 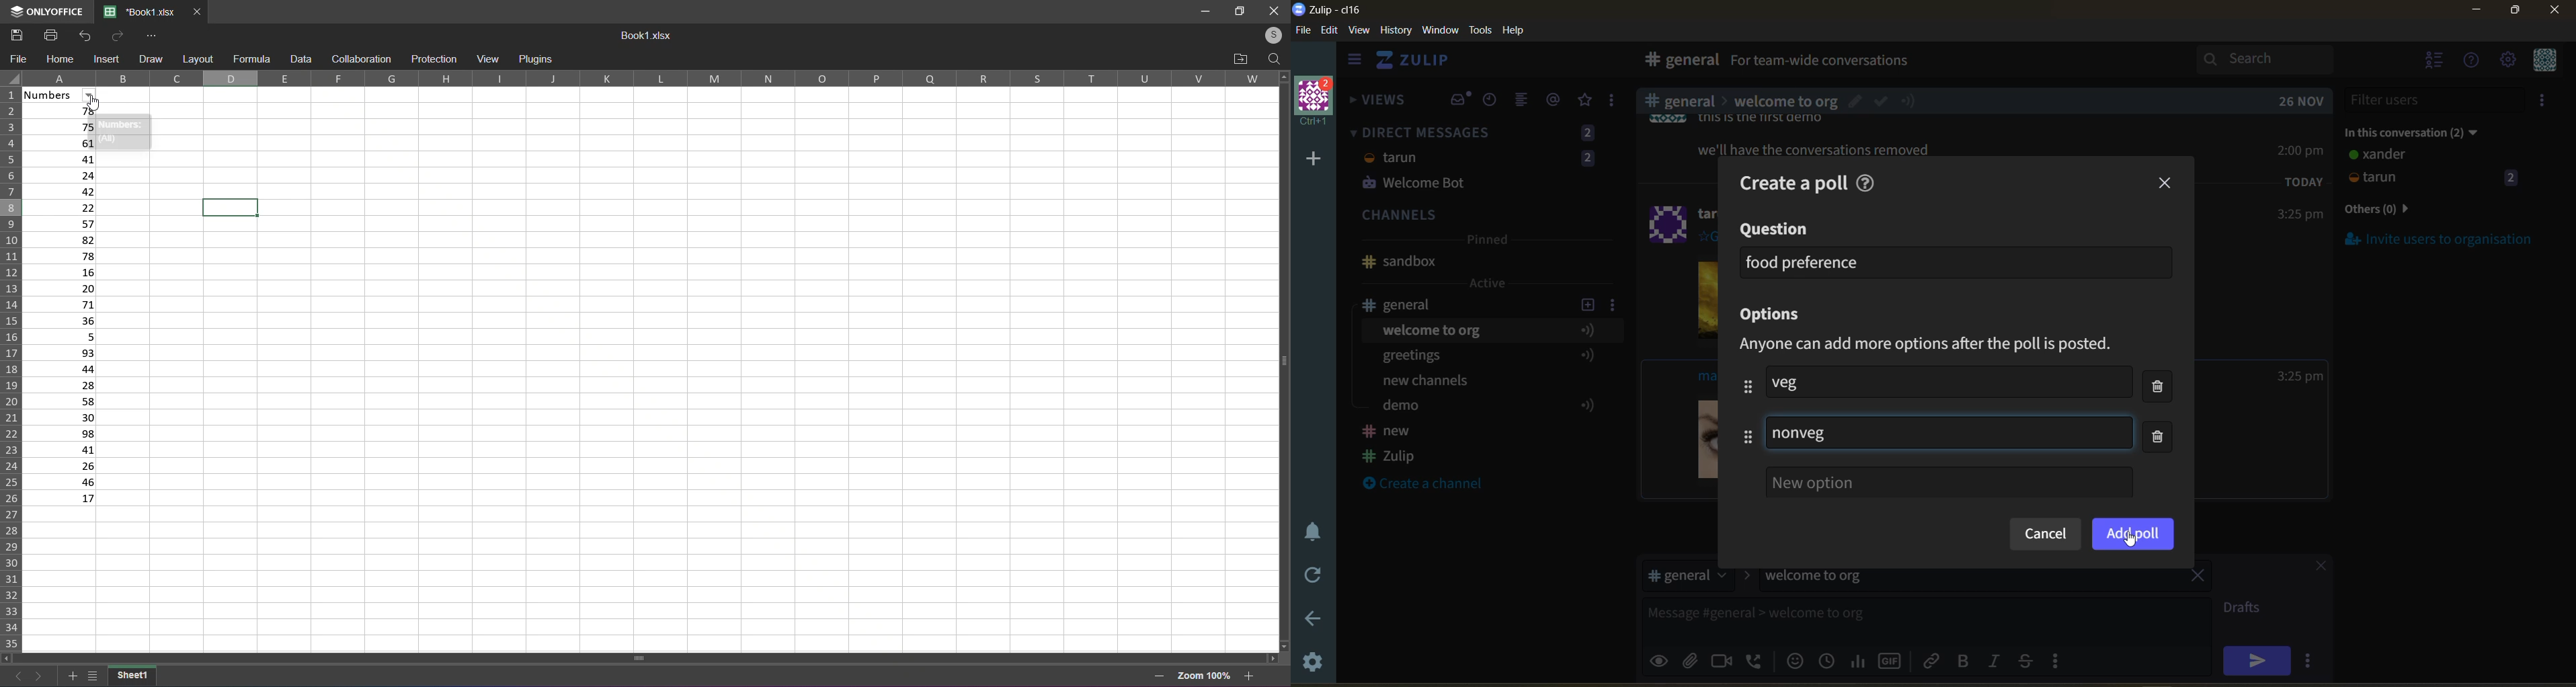 What do you see at coordinates (61, 385) in the screenshot?
I see `28` at bounding box center [61, 385].